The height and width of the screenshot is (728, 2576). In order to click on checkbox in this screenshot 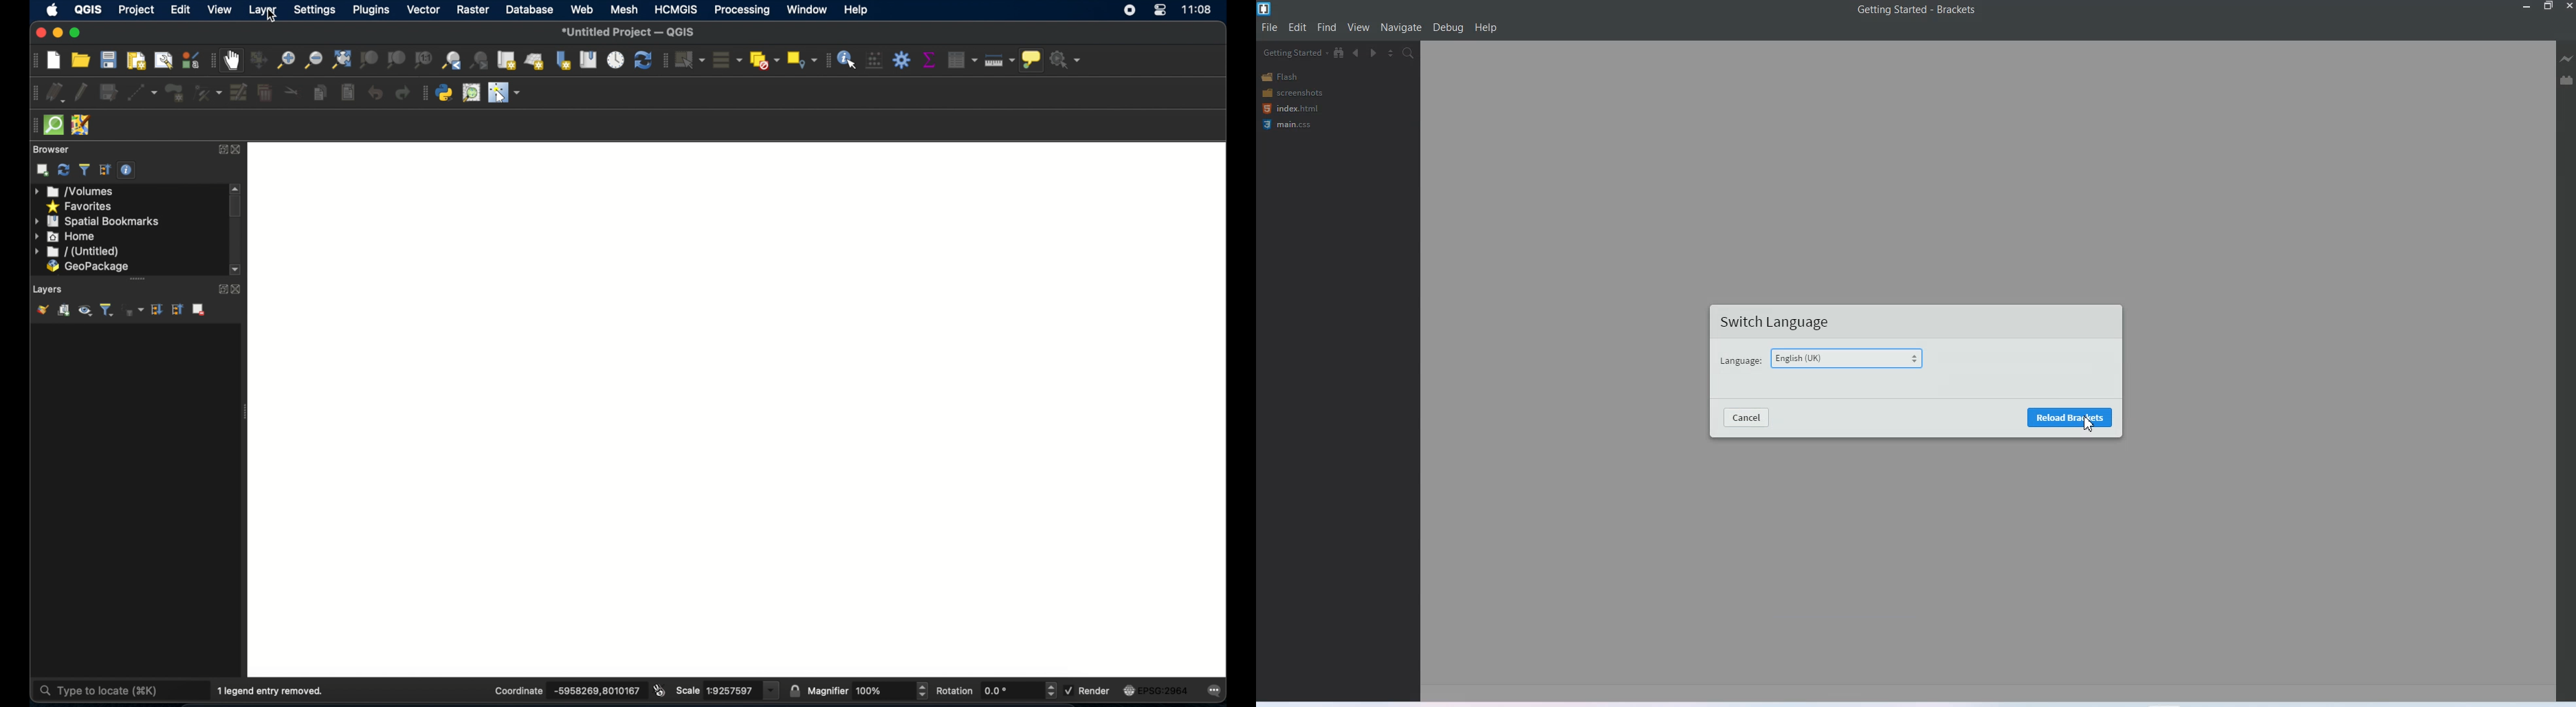, I will do `click(1068, 689)`.